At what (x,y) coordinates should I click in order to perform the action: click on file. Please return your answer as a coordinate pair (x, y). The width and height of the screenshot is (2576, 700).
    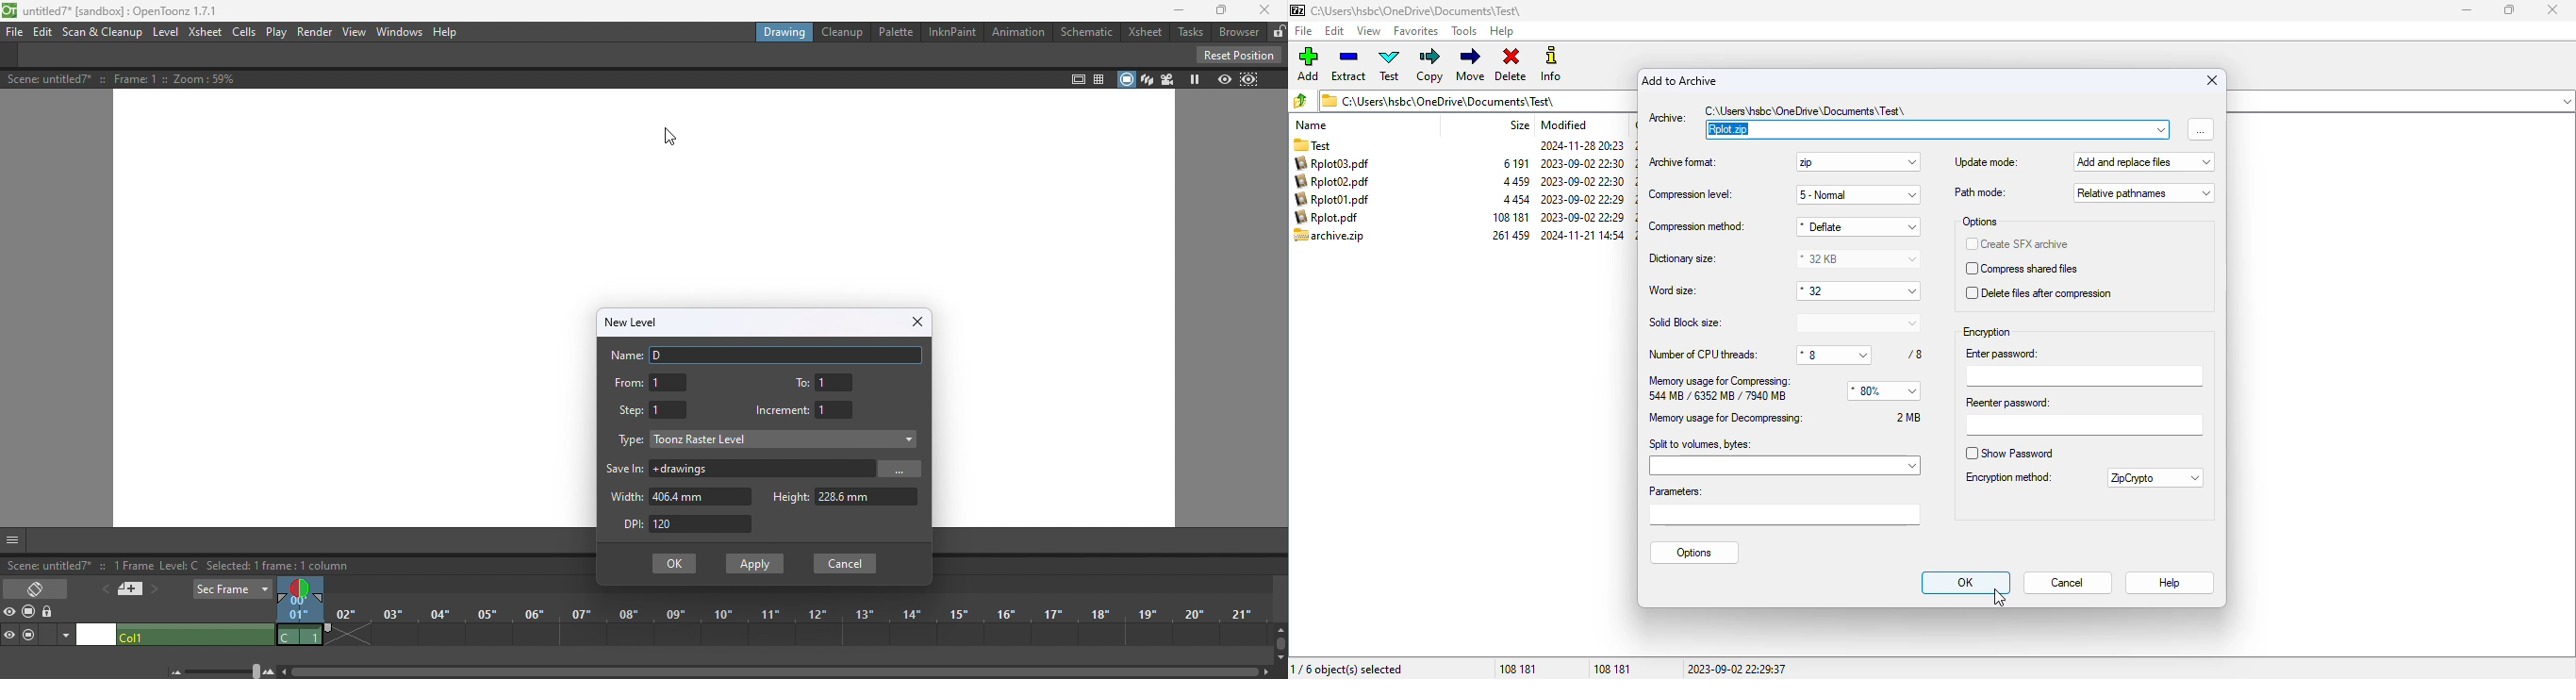
    Looking at the image, I should click on (1302, 31).